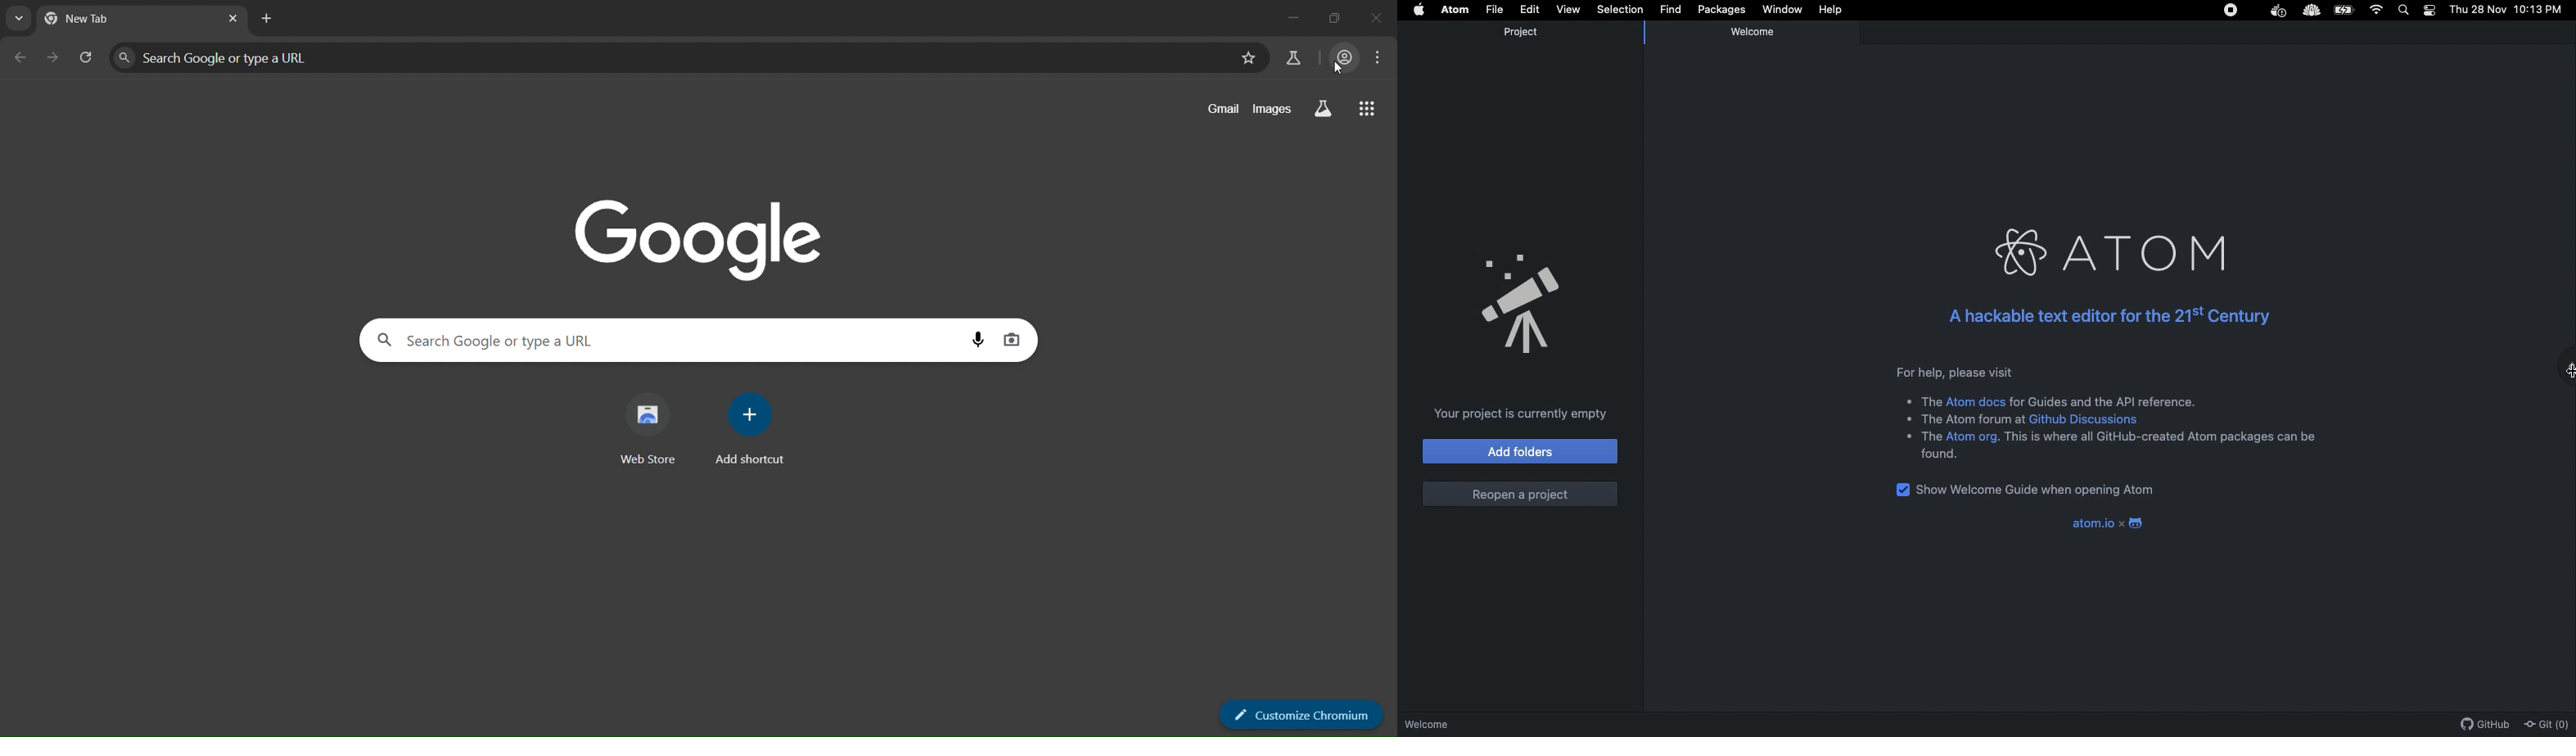  I want to click on ATOM, so click(2089, 247).